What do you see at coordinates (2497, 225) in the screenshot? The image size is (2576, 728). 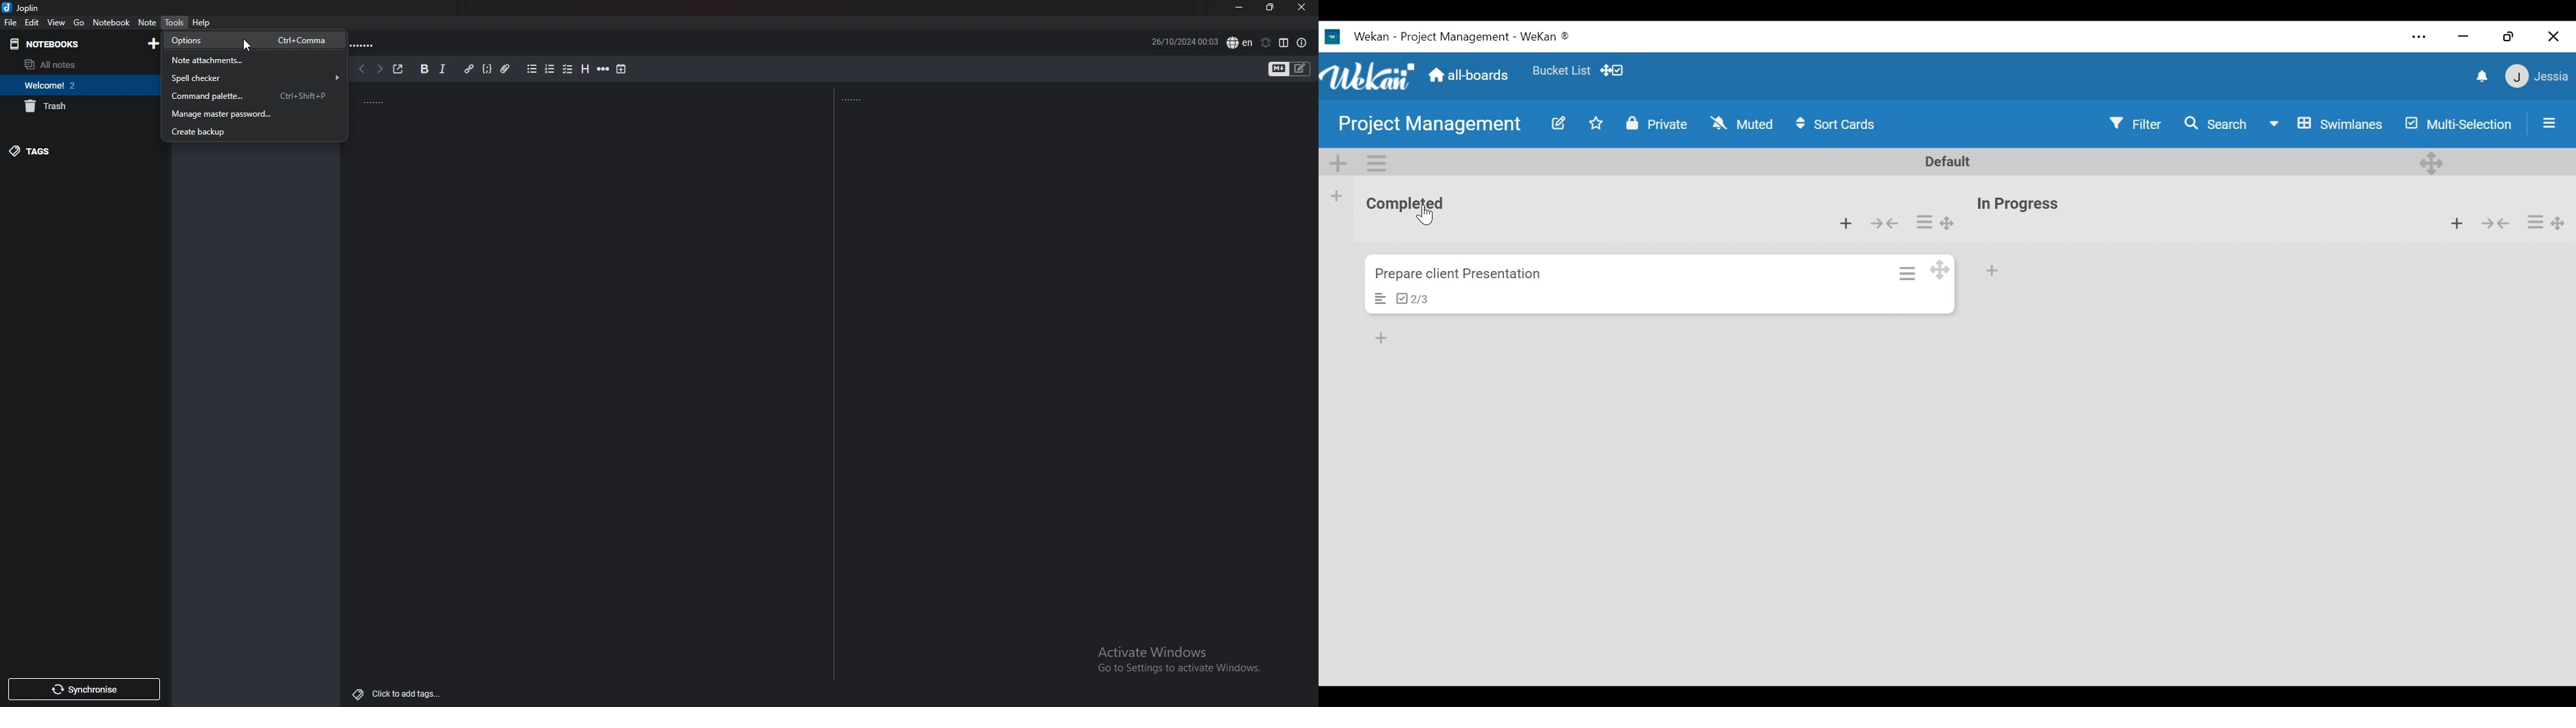 I see `Collapse` at bounding box center [2497, 225].